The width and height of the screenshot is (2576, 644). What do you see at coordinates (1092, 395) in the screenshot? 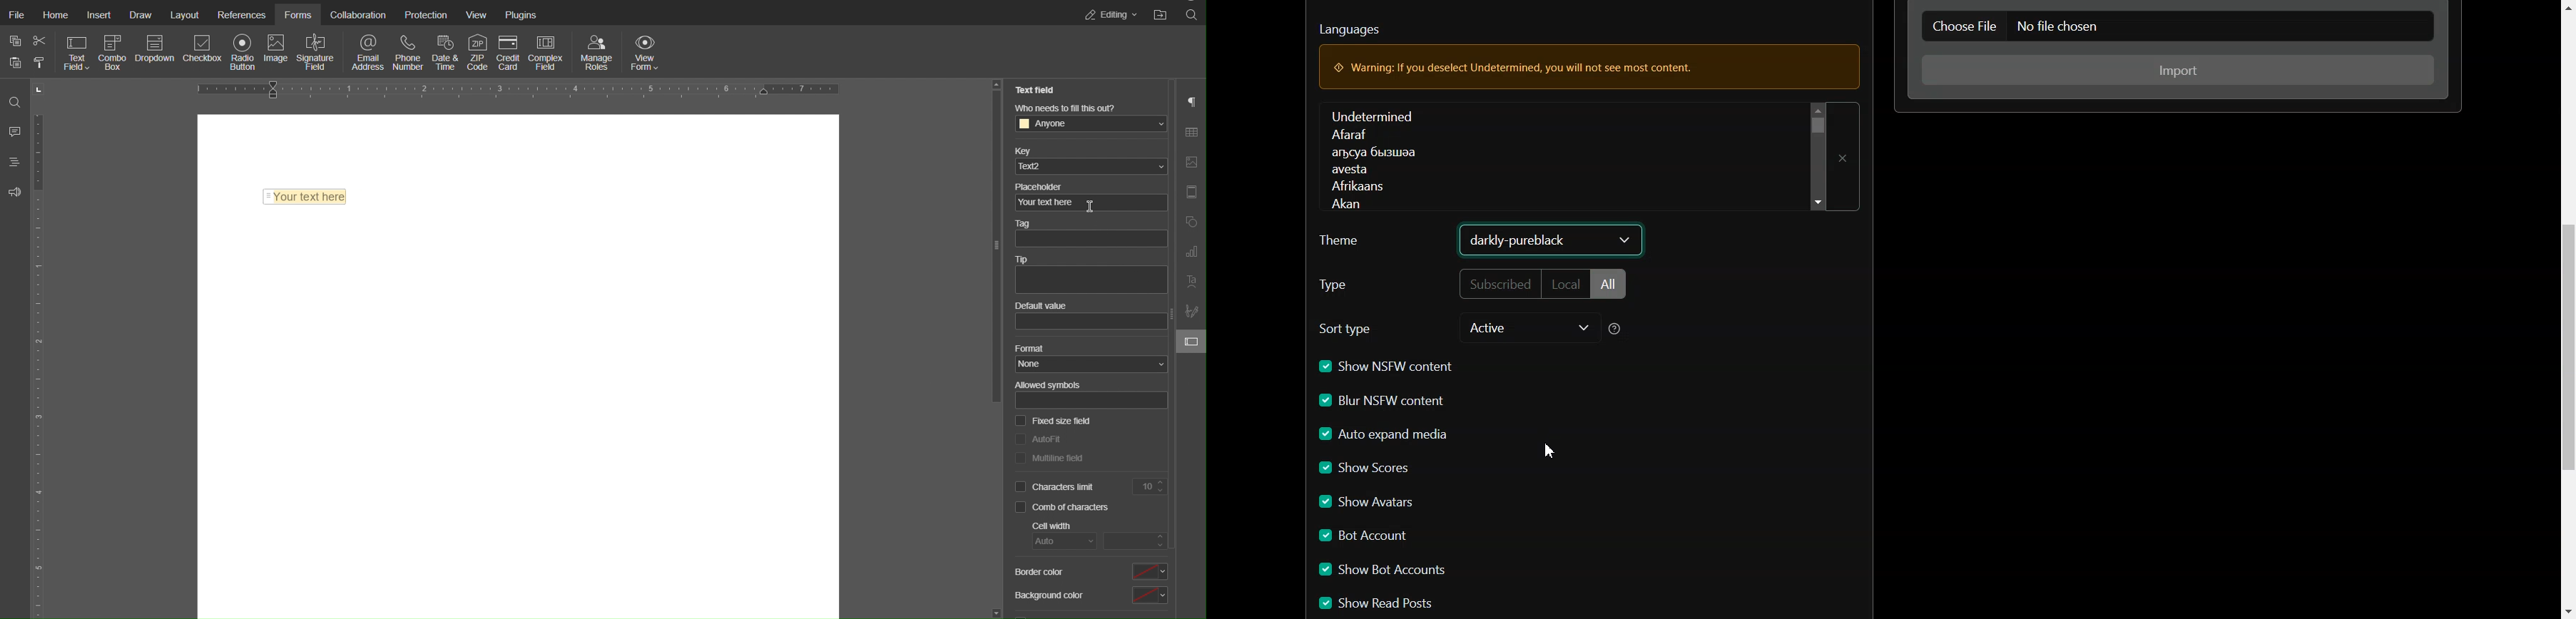
I see `Allowed symbols` at bounding box center [1092, 395].